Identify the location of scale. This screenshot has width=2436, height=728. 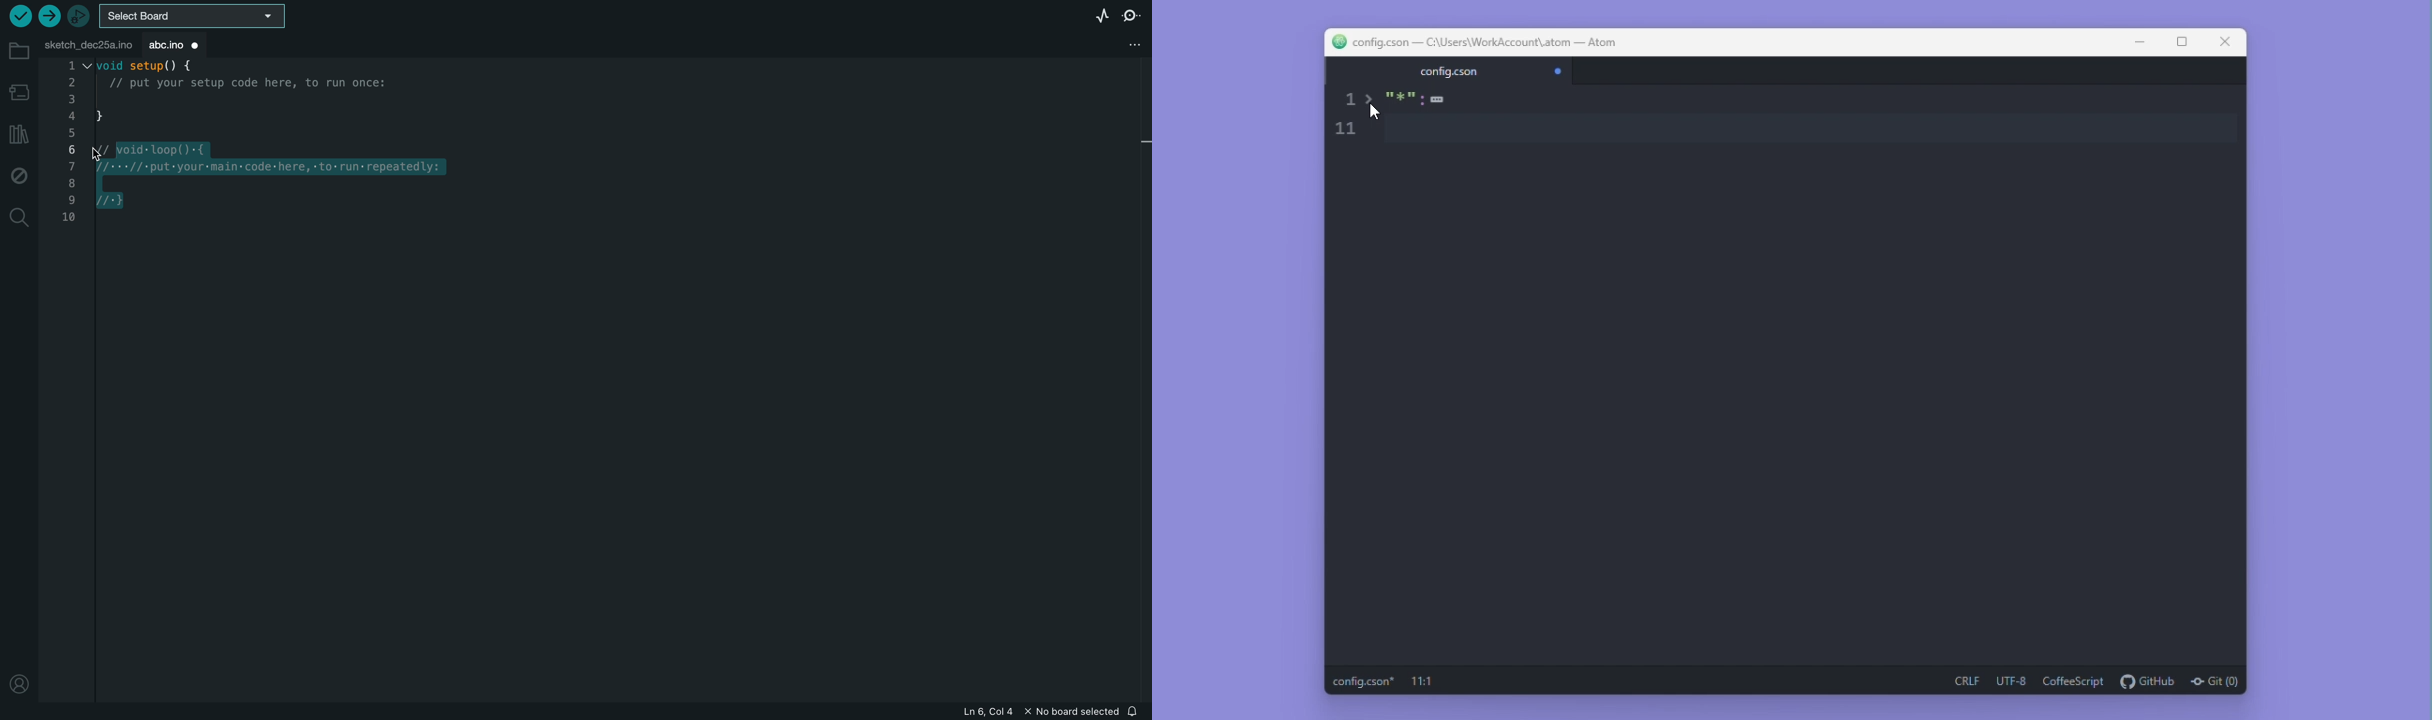
(1346, 118).